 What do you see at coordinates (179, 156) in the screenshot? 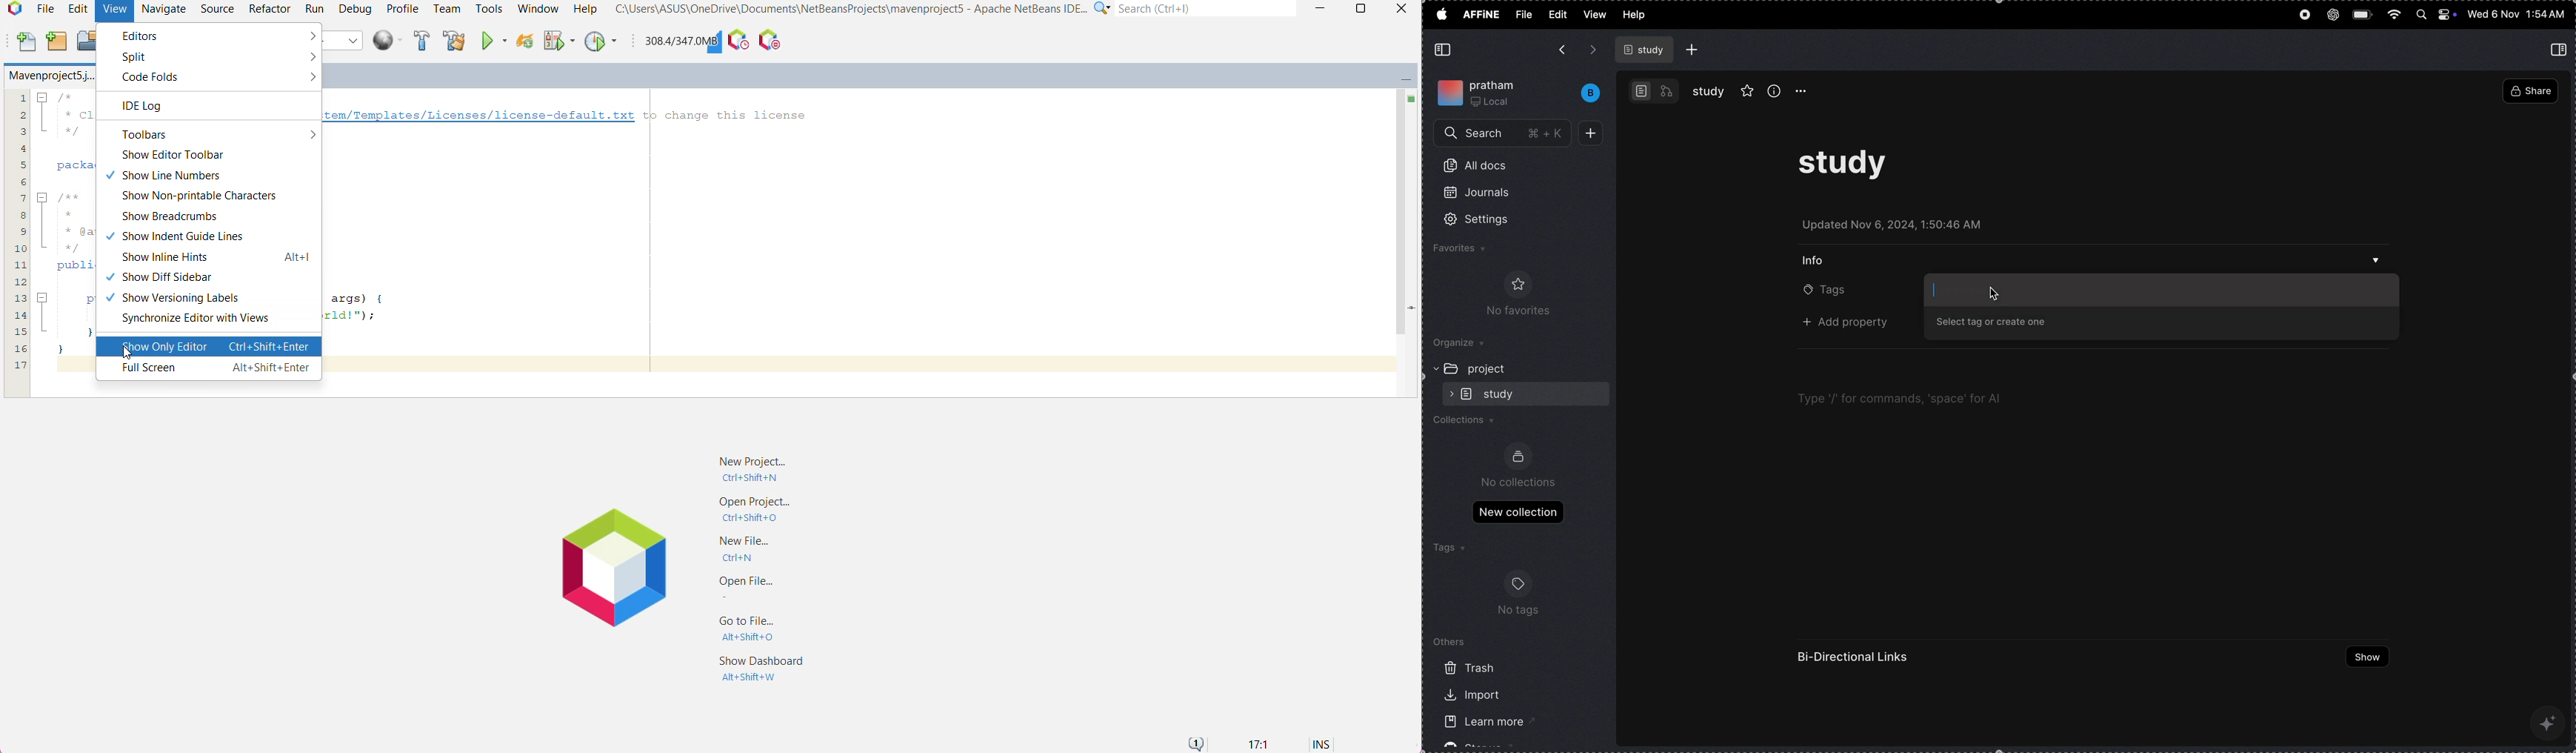
I see `Show Editor Toolbar` at bounding box center [179, 156].